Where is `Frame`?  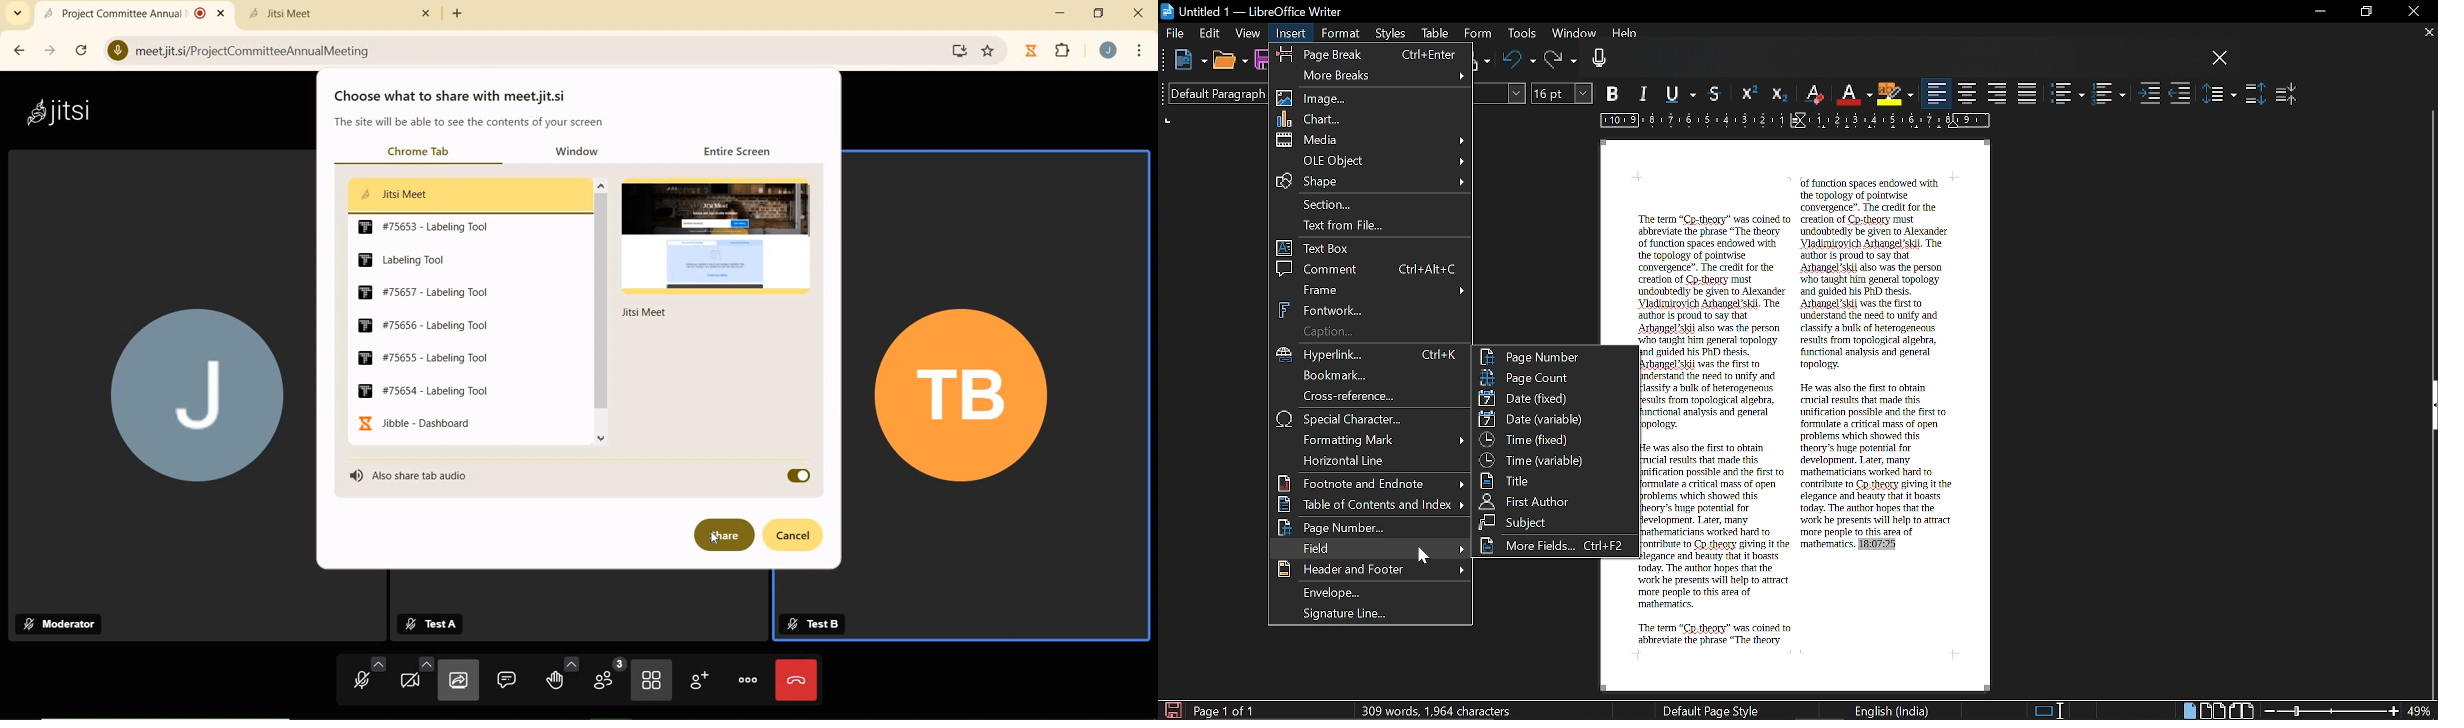 Frame is located at coordinates (1373, 289).